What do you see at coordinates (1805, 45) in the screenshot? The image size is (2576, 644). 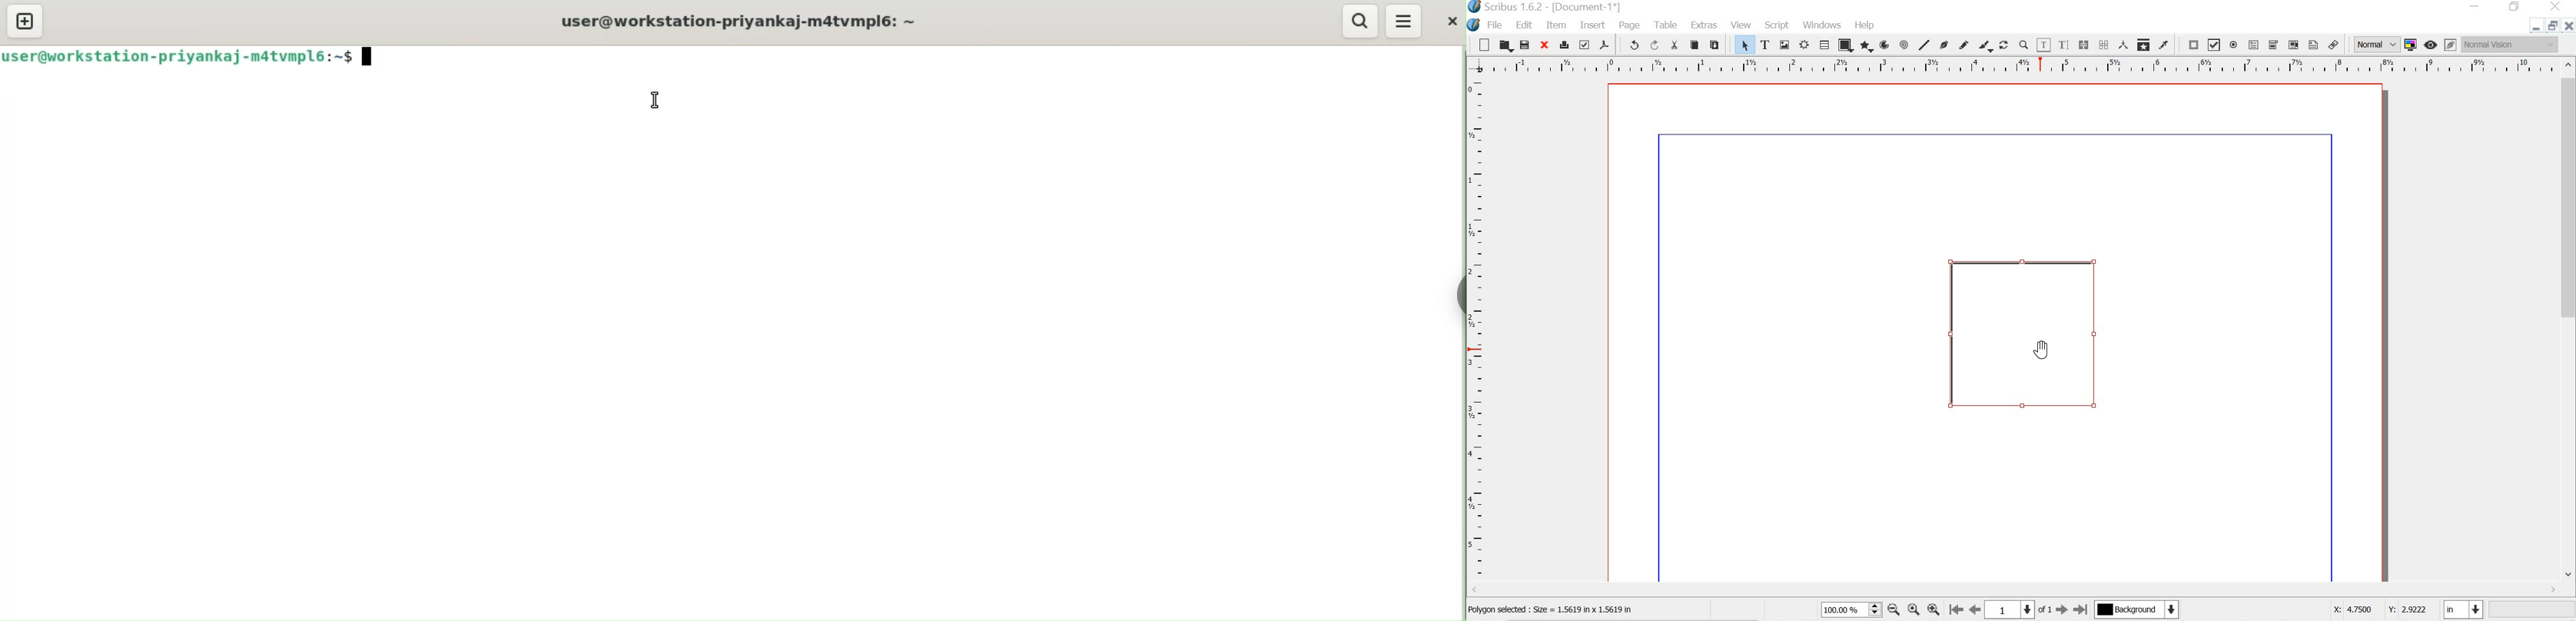 I see `render frame` at bounding box center [1805, 45].